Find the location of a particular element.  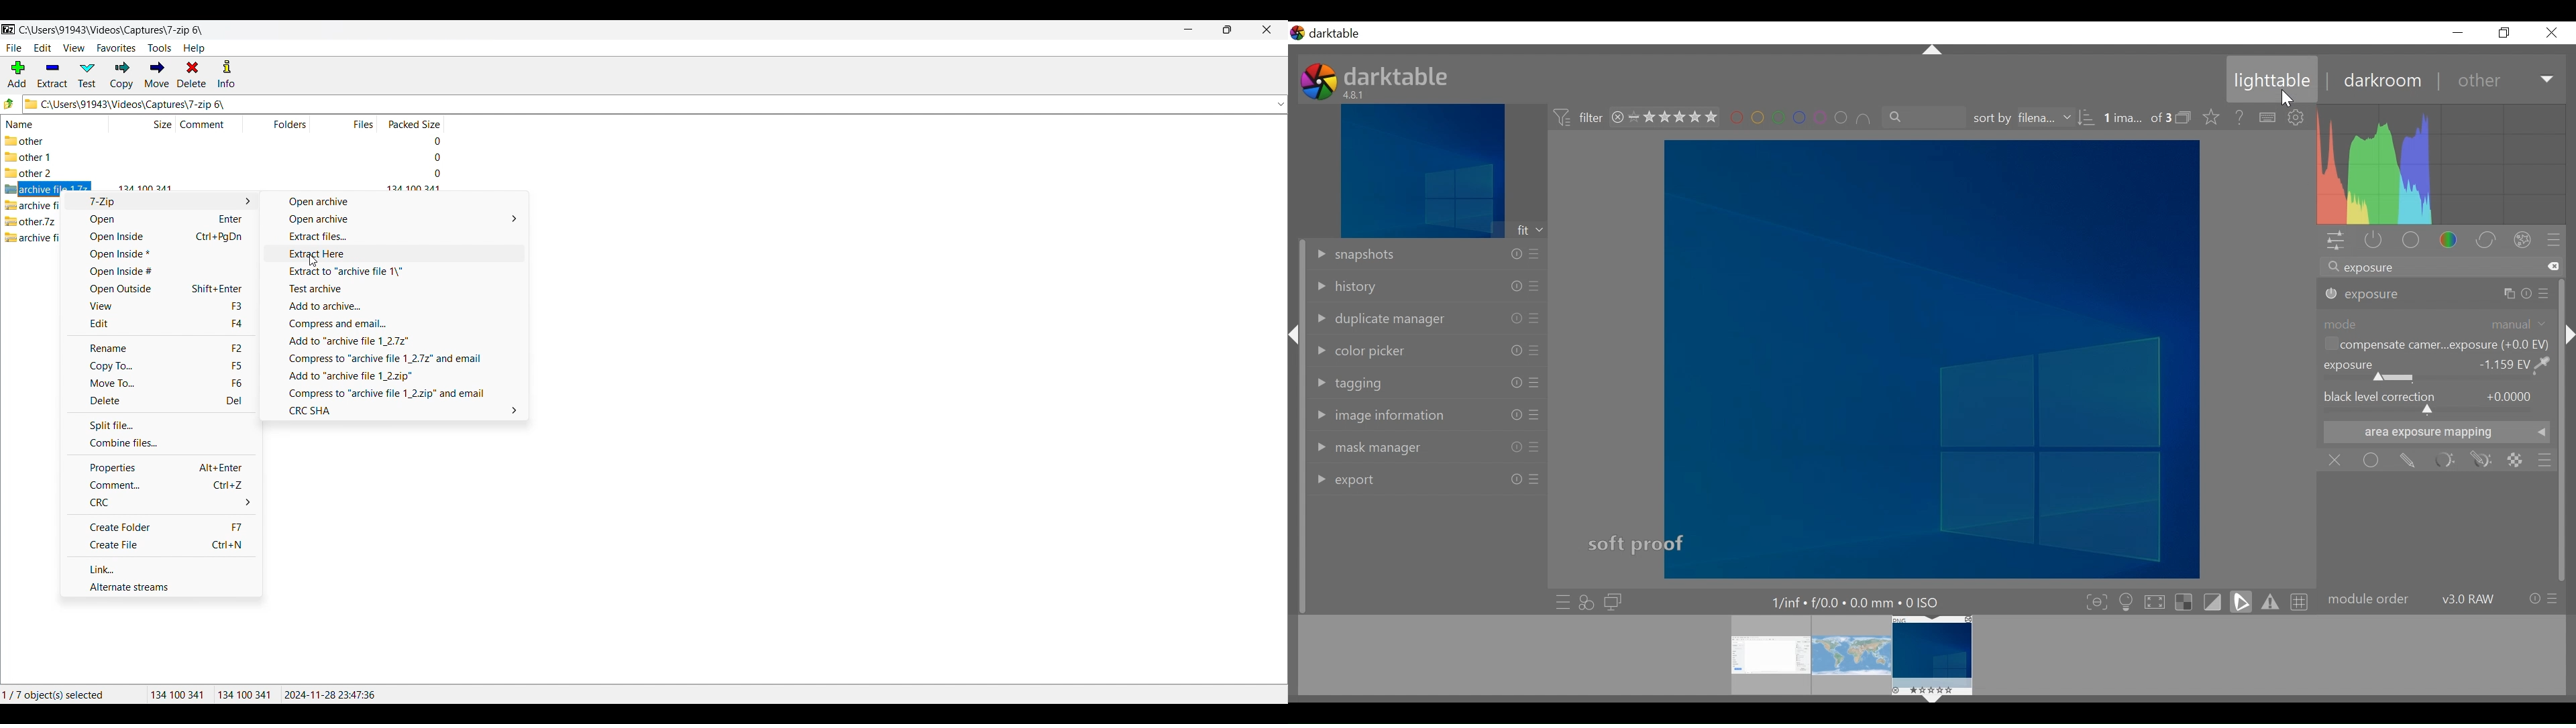

Compress and email is located at coordinates (396, 324).